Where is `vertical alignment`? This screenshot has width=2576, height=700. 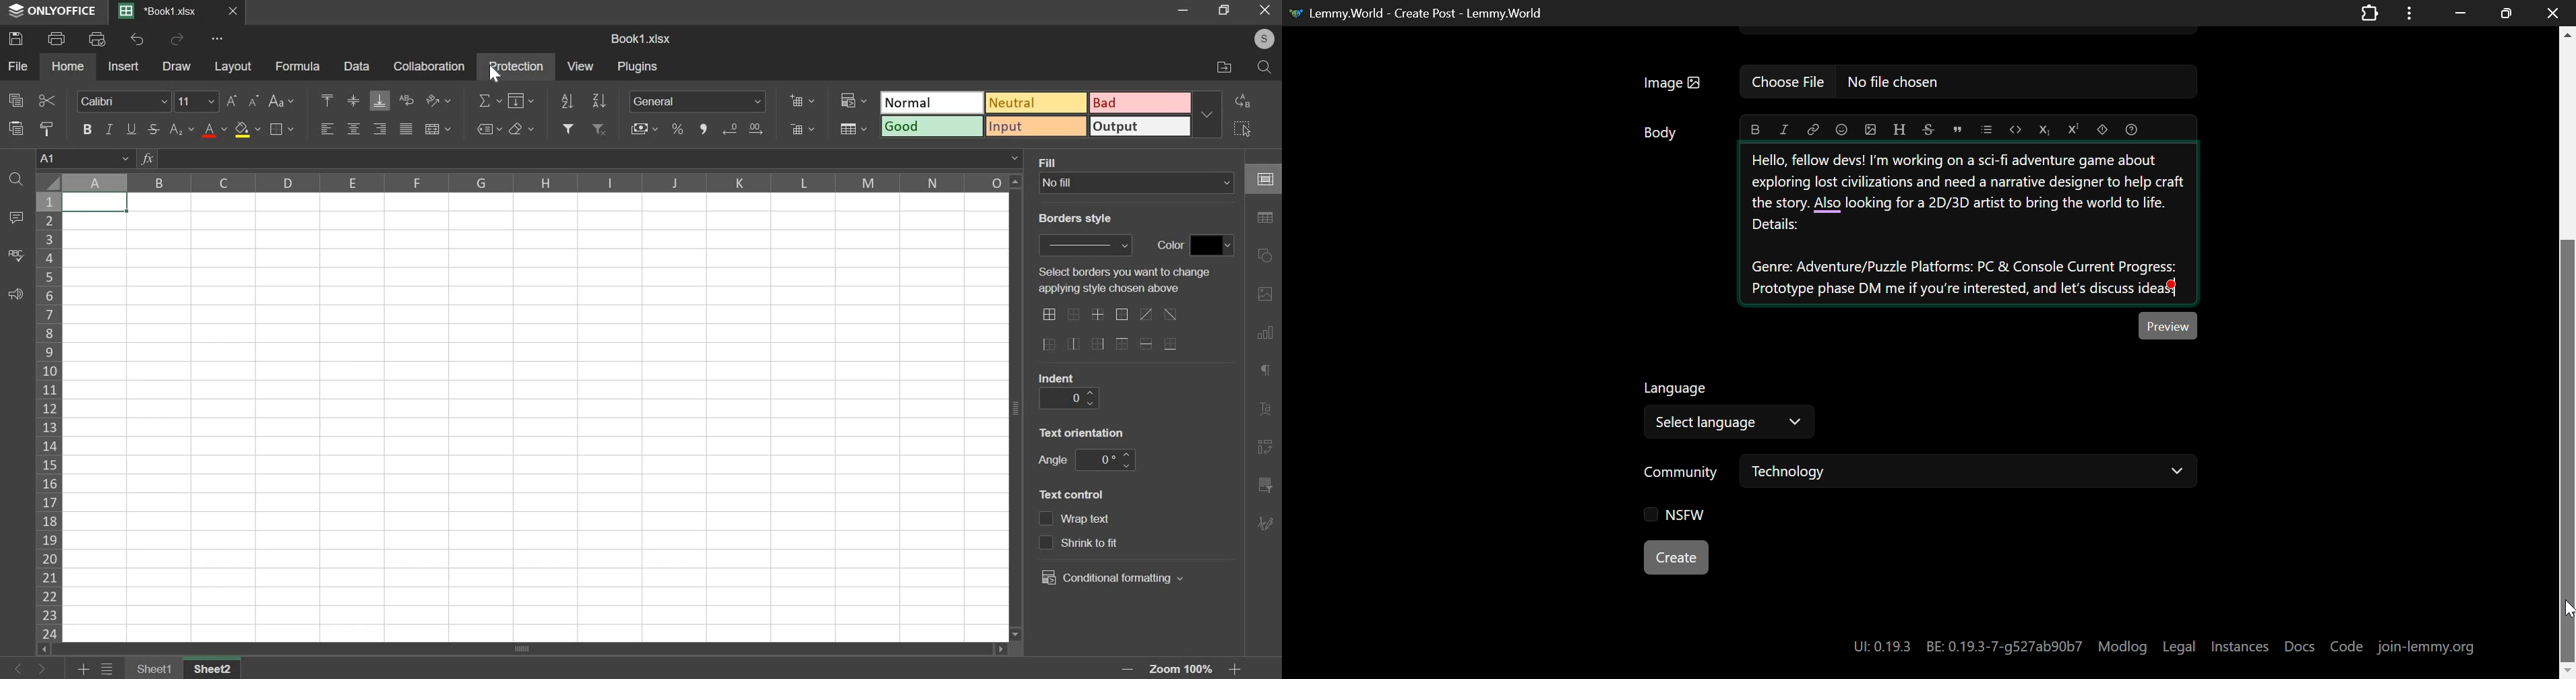
vertical alignment is located at coordinates (380, 101).